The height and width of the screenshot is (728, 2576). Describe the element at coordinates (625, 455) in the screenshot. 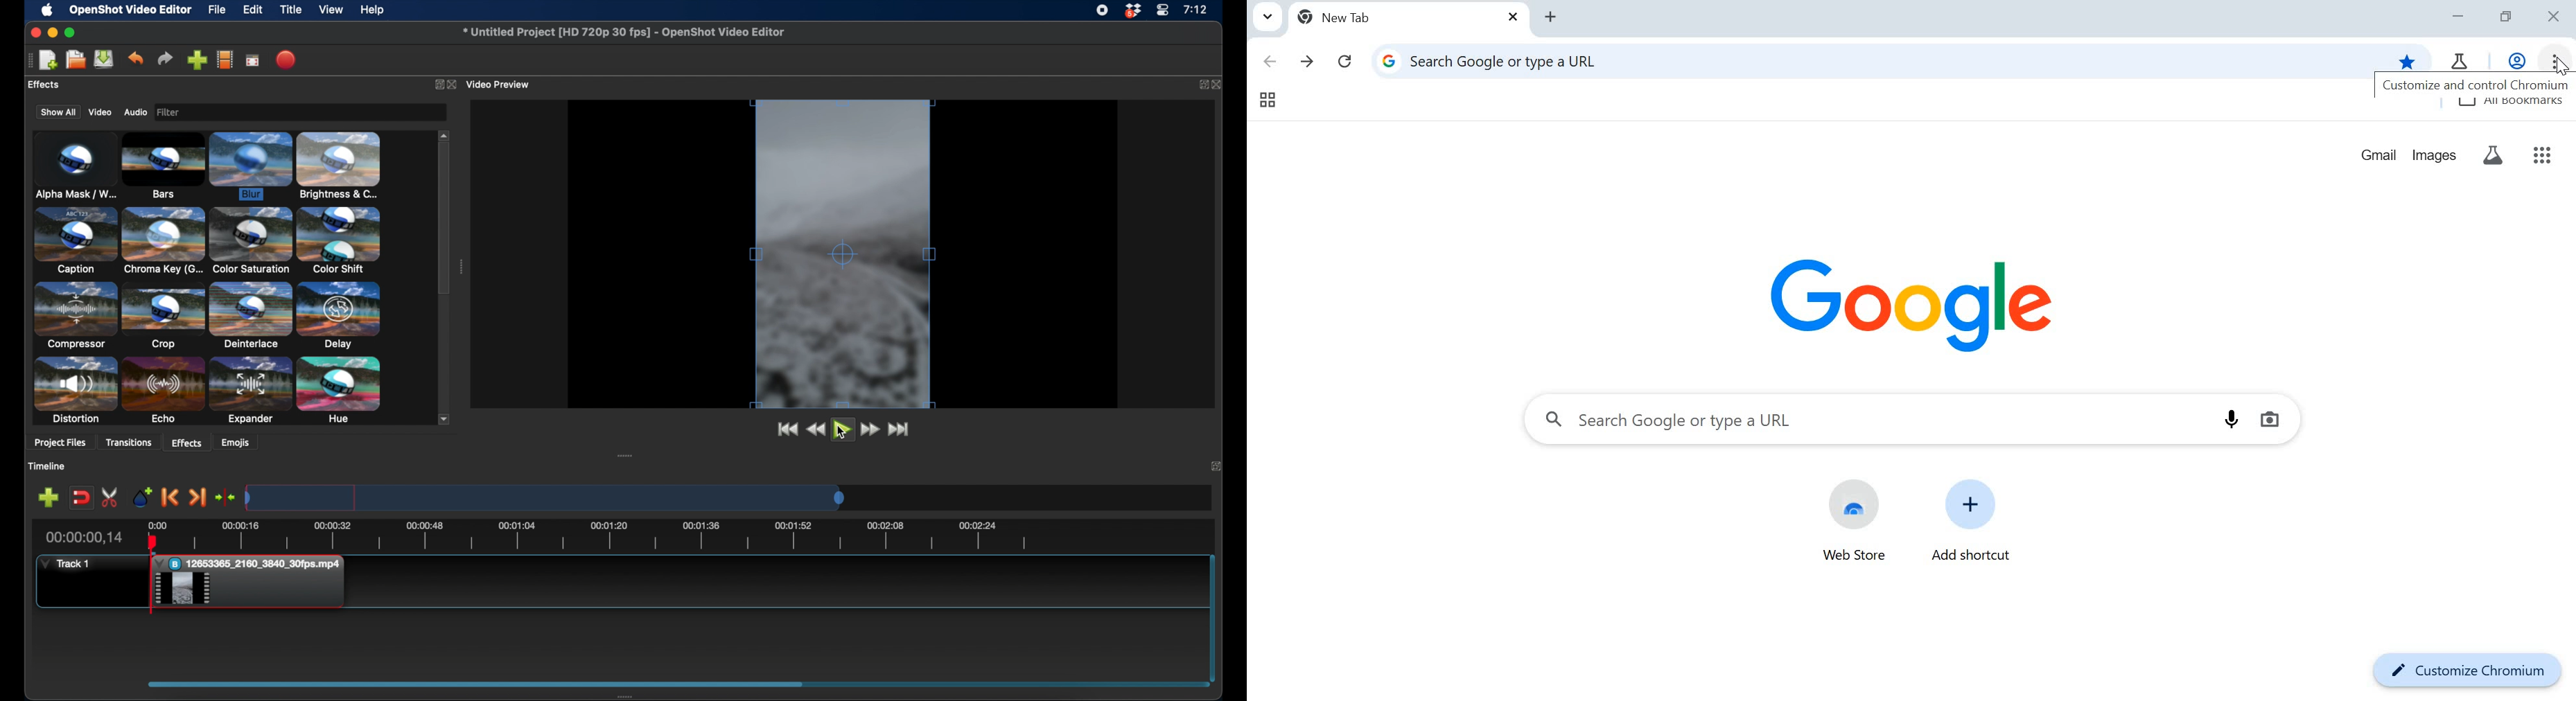

I see `drag handle` at that location.